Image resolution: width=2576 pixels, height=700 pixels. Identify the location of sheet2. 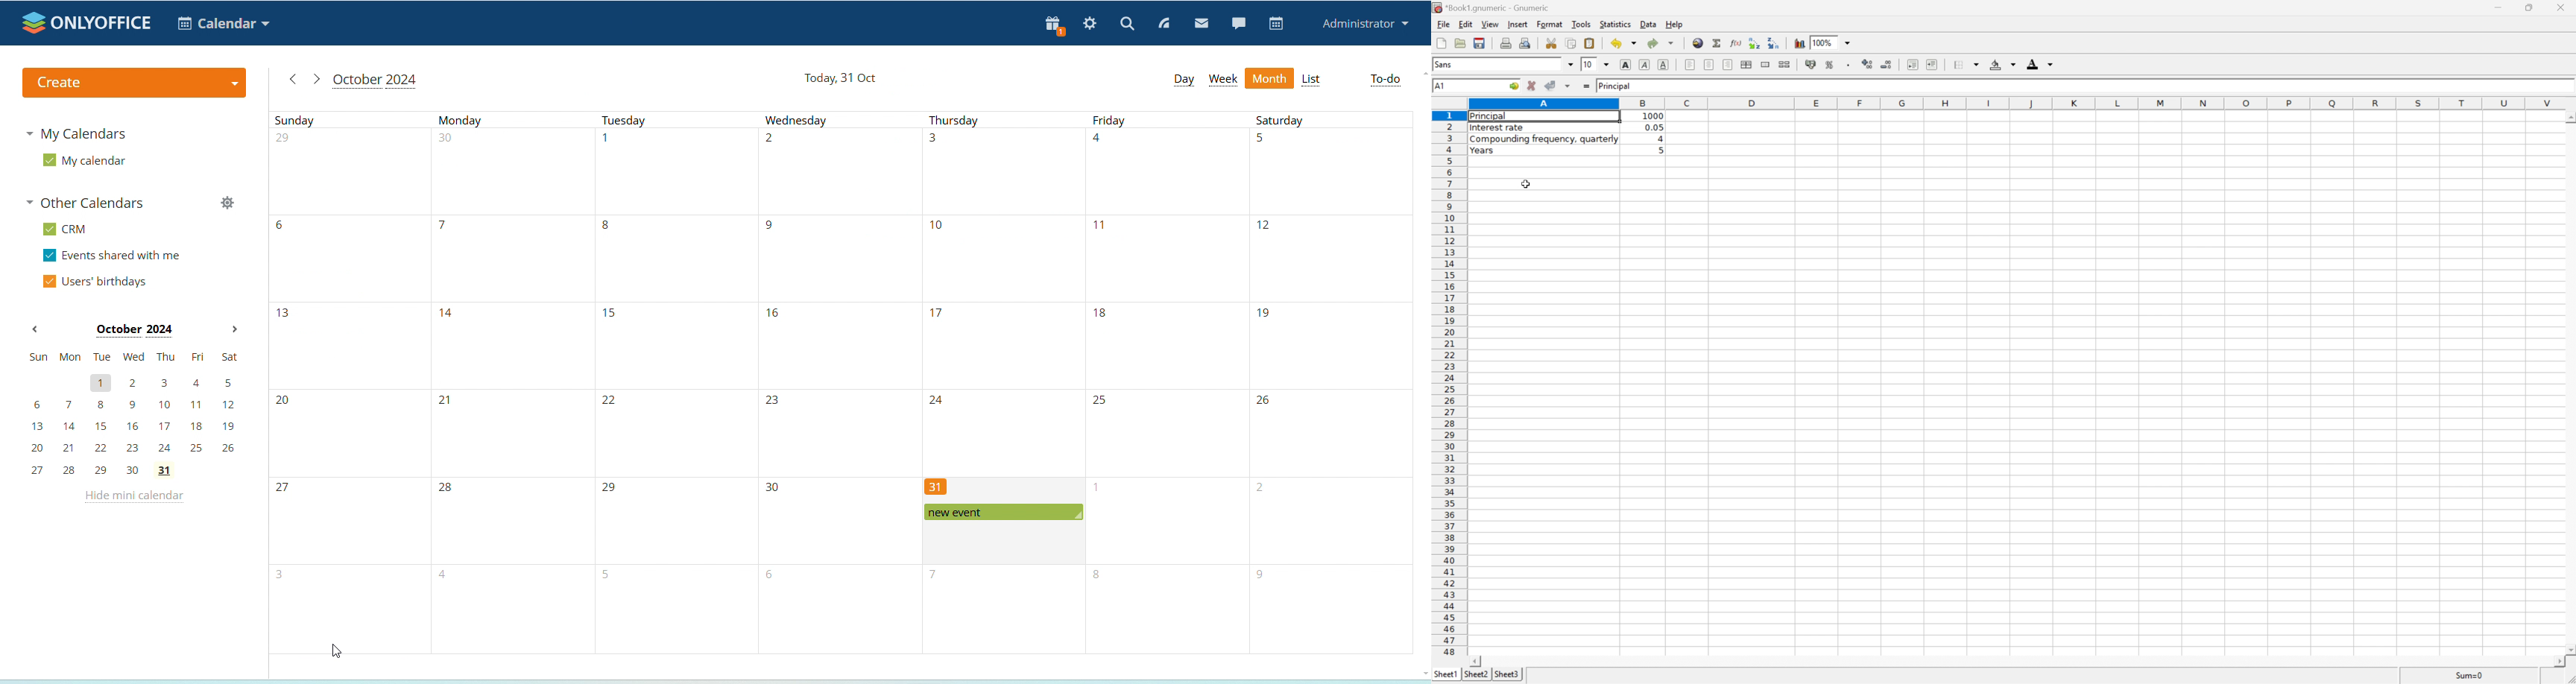
(1477, 677).